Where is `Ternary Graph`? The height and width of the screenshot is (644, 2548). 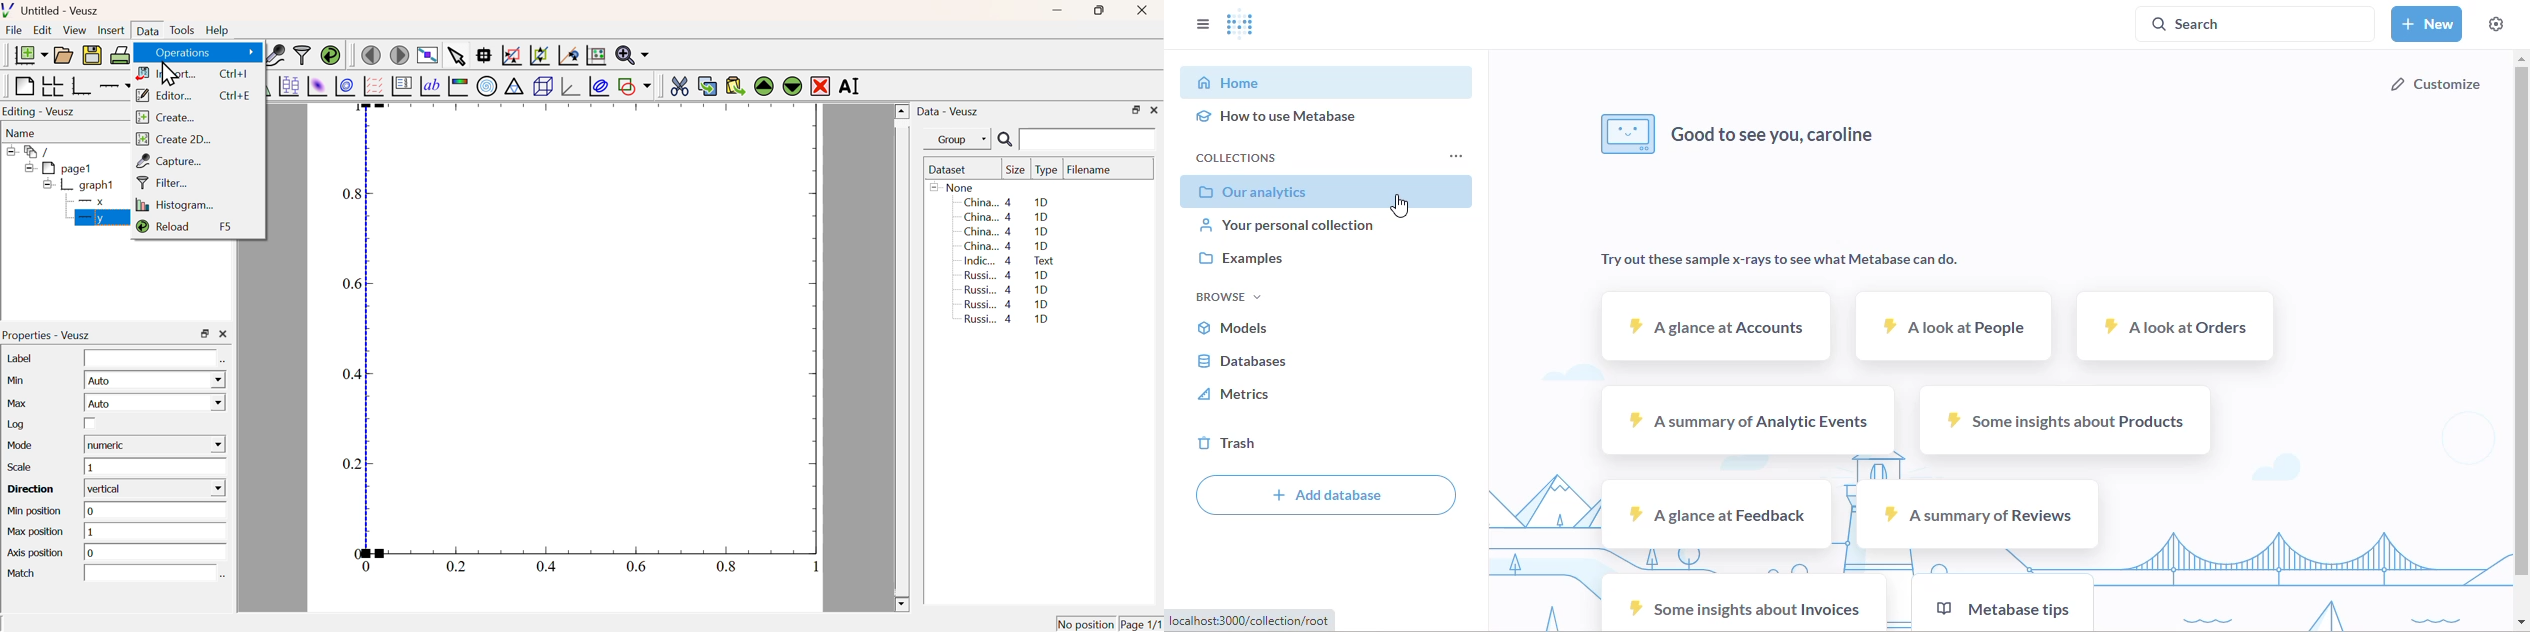
Ternary Graph is located at coordinates (514, 86).